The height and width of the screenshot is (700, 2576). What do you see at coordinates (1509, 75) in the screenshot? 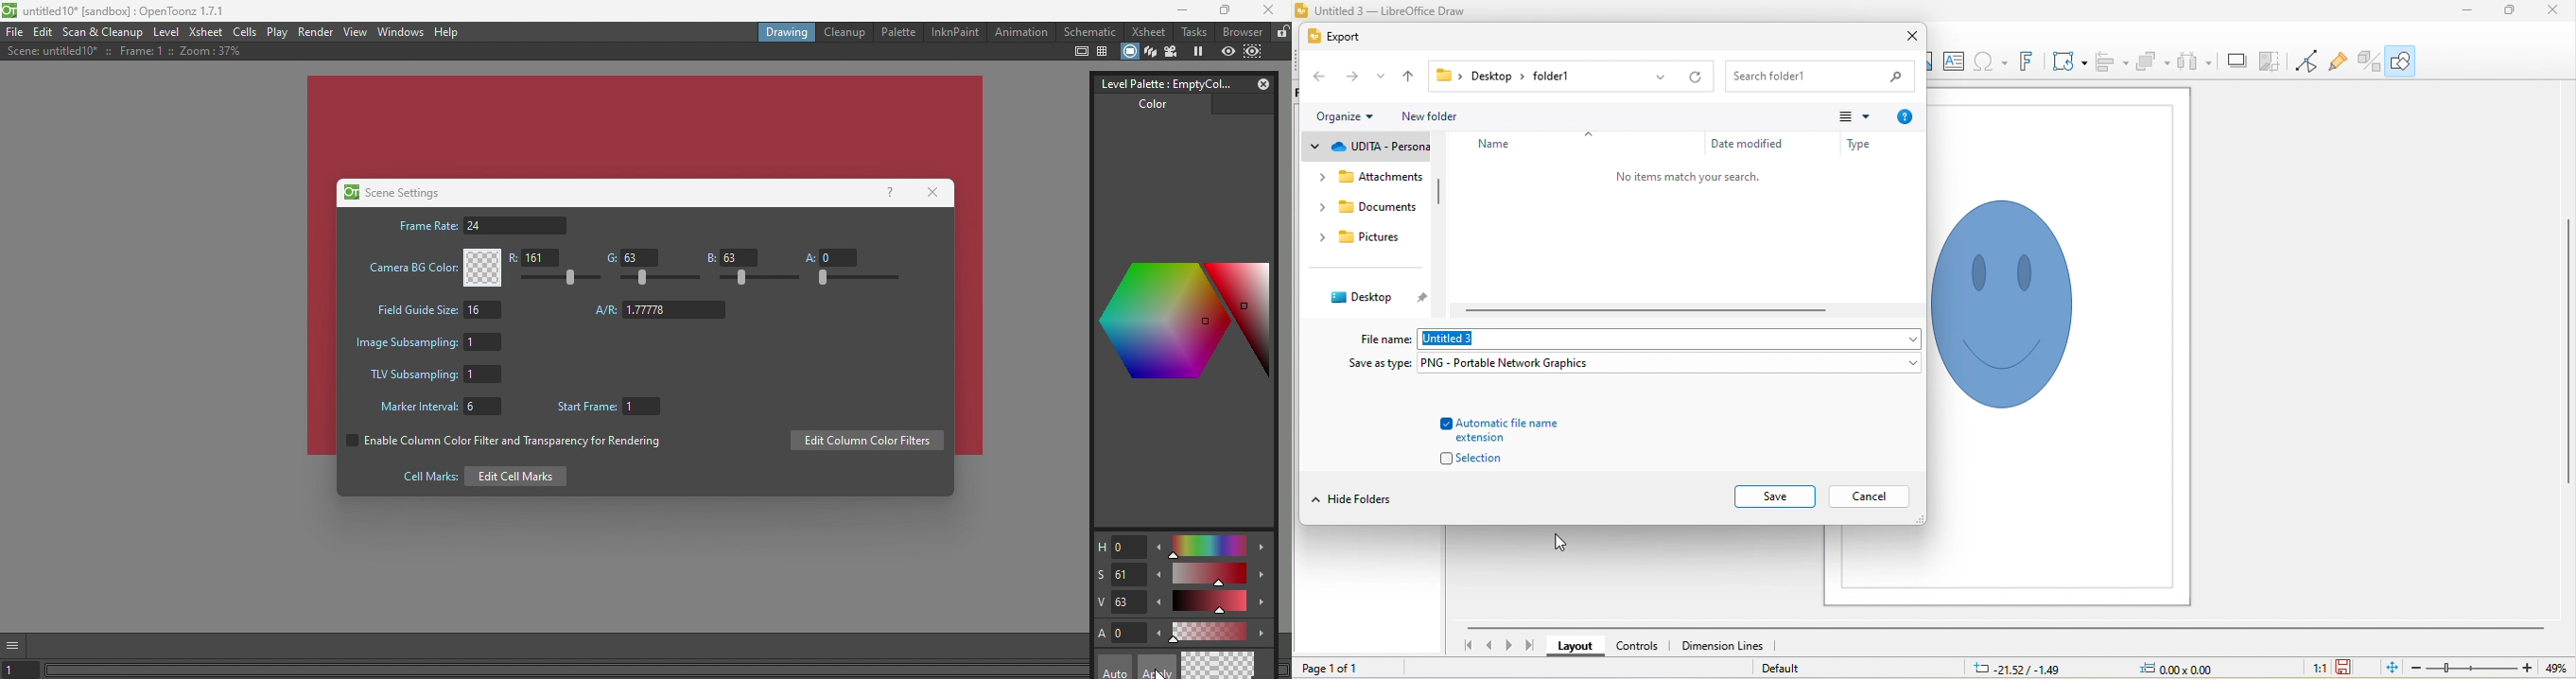
I see `file path` at bounding box center [1509, 75].